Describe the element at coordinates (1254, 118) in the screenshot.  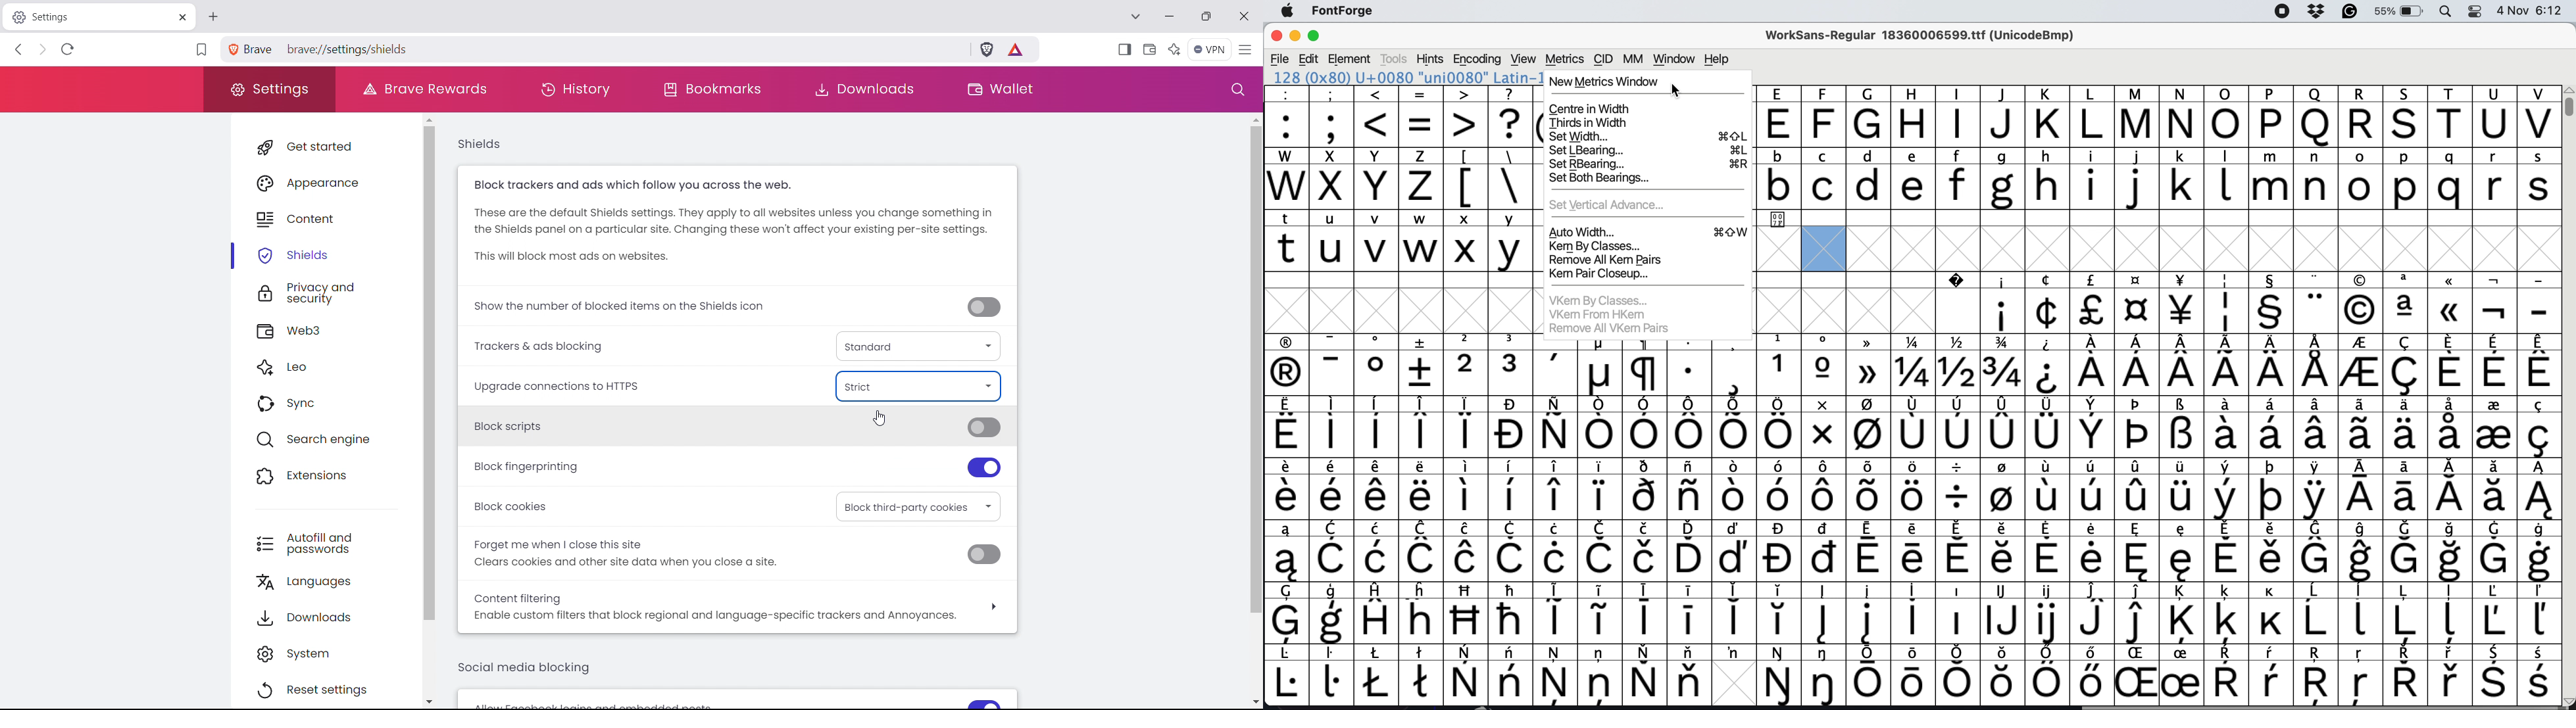
I see `scroll up` at that location.